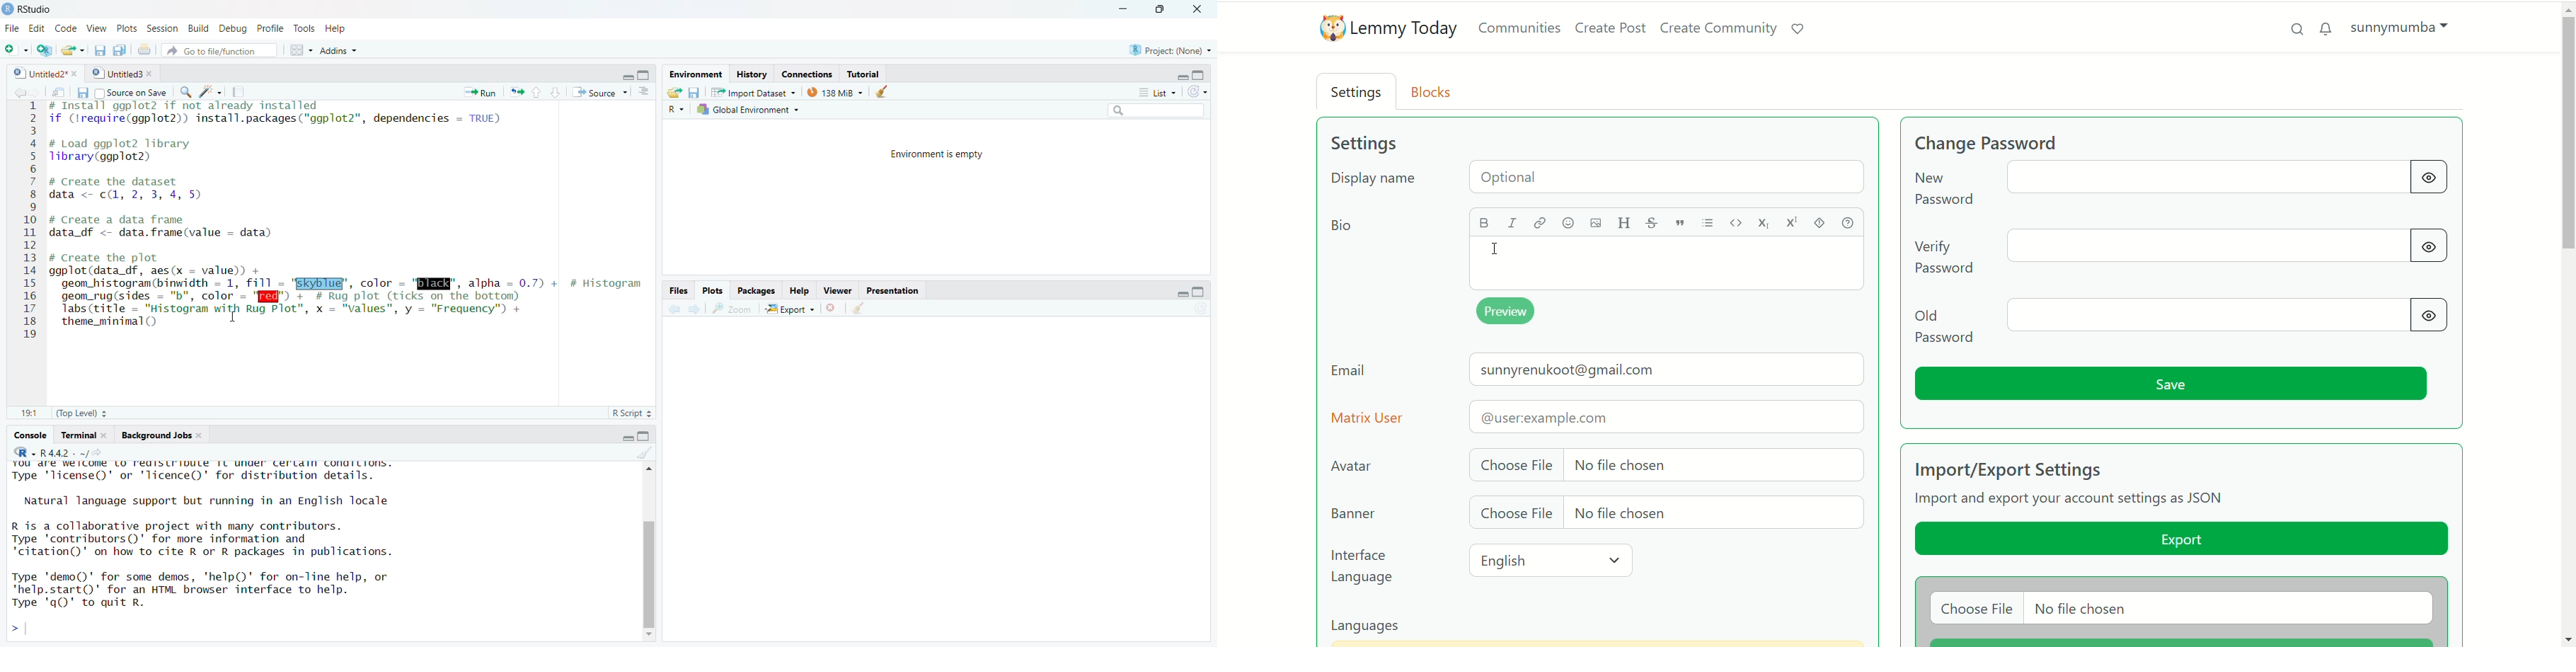 This screenshot has width=2576, height=672. What do you see at coordinates (2173, 384) in the screenshot?
I see `save` at bounding box center [2173, 384].